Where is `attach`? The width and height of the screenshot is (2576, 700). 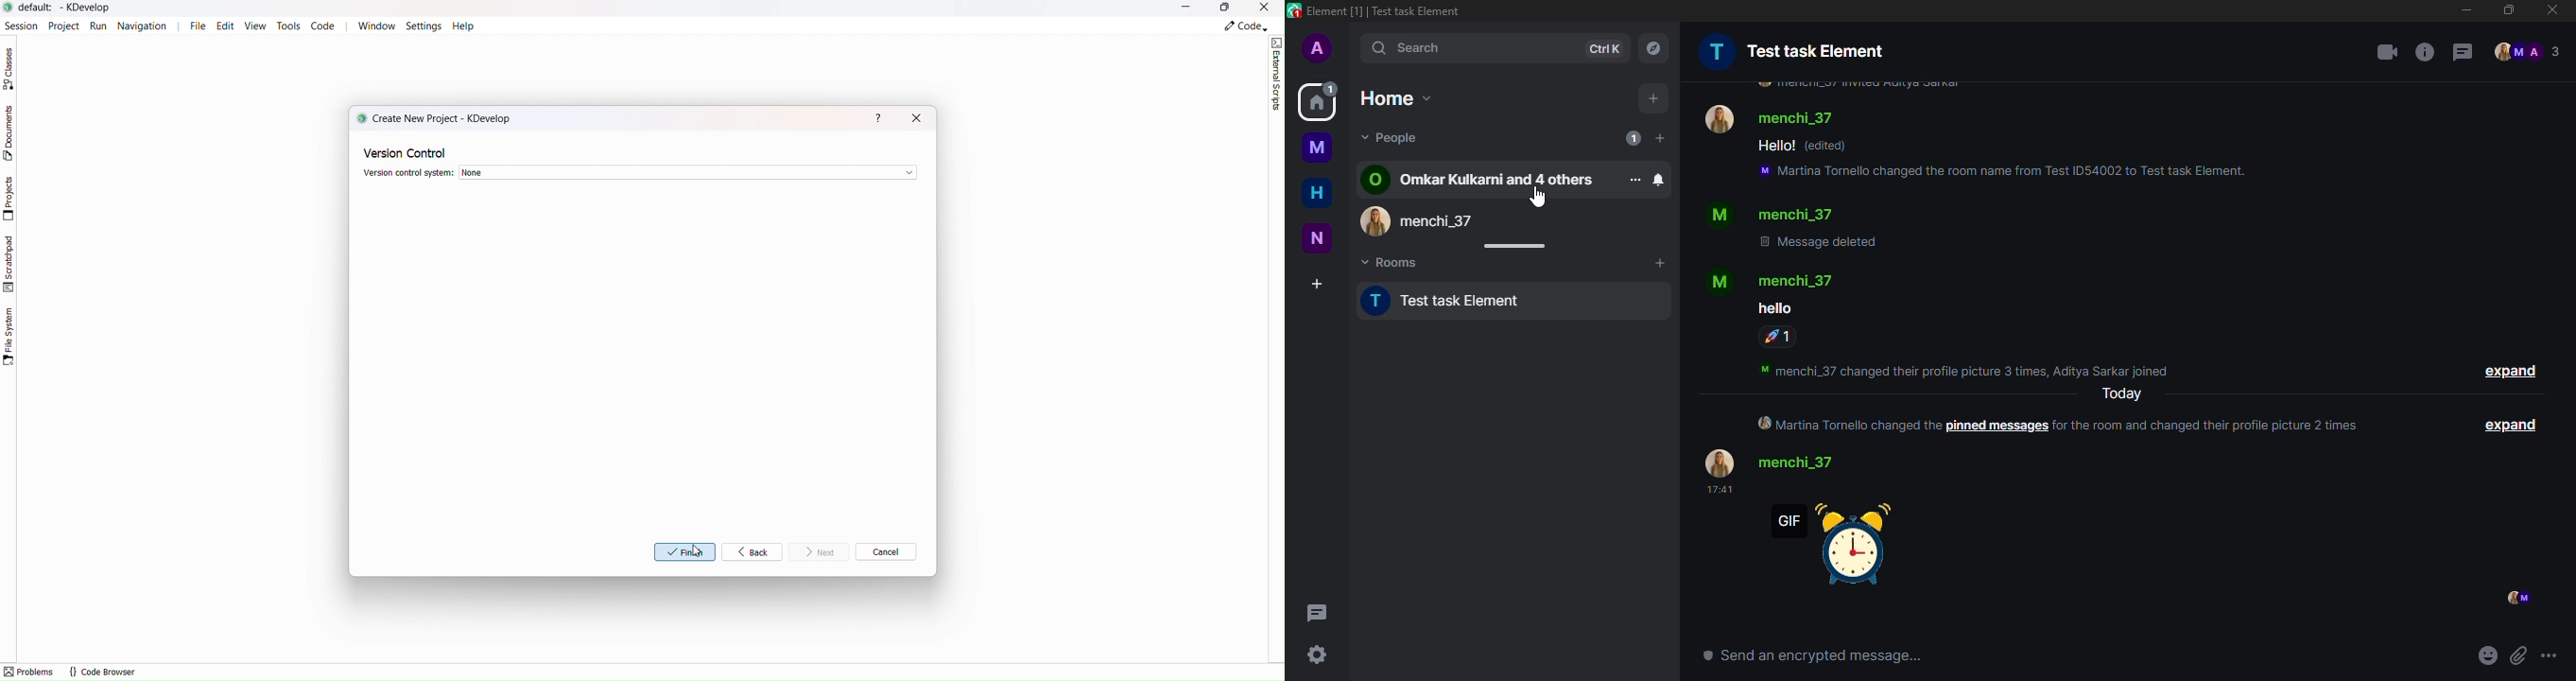
attach is located at coordinates (2517, 656).